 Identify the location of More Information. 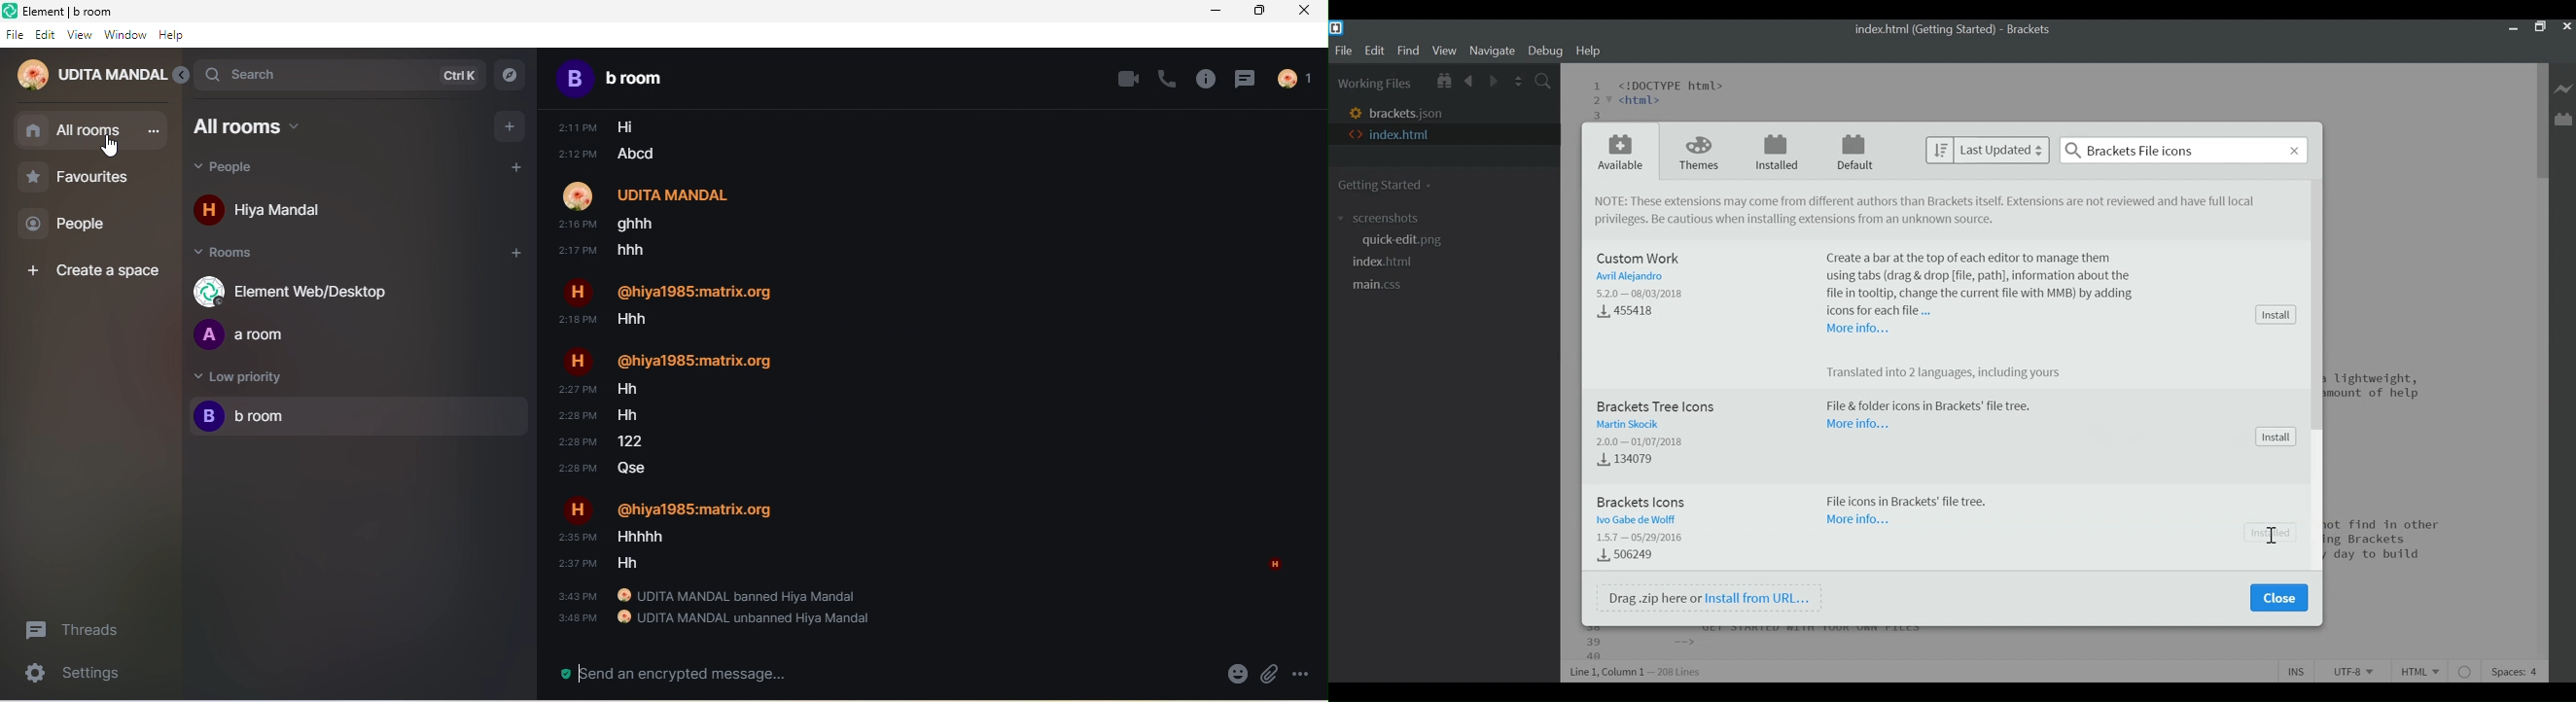
(1857, 424).